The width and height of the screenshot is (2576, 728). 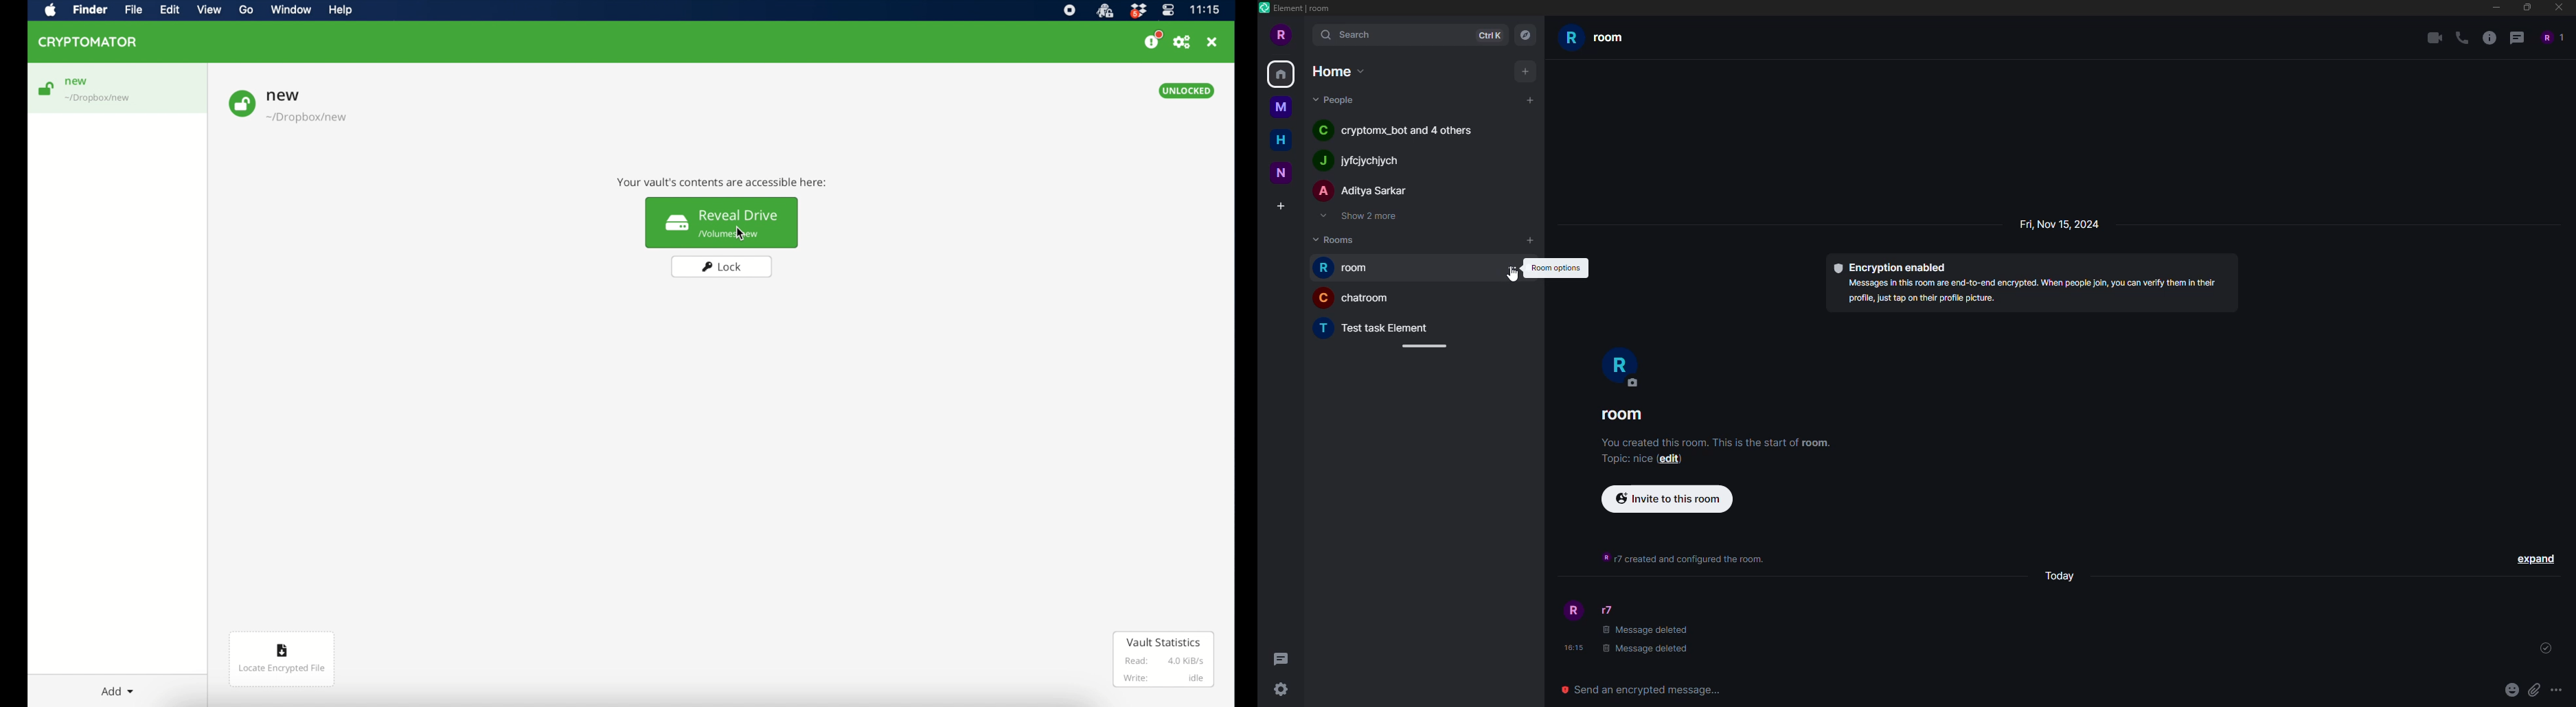 I want to click on voice call, so click(x=2459, y=38).